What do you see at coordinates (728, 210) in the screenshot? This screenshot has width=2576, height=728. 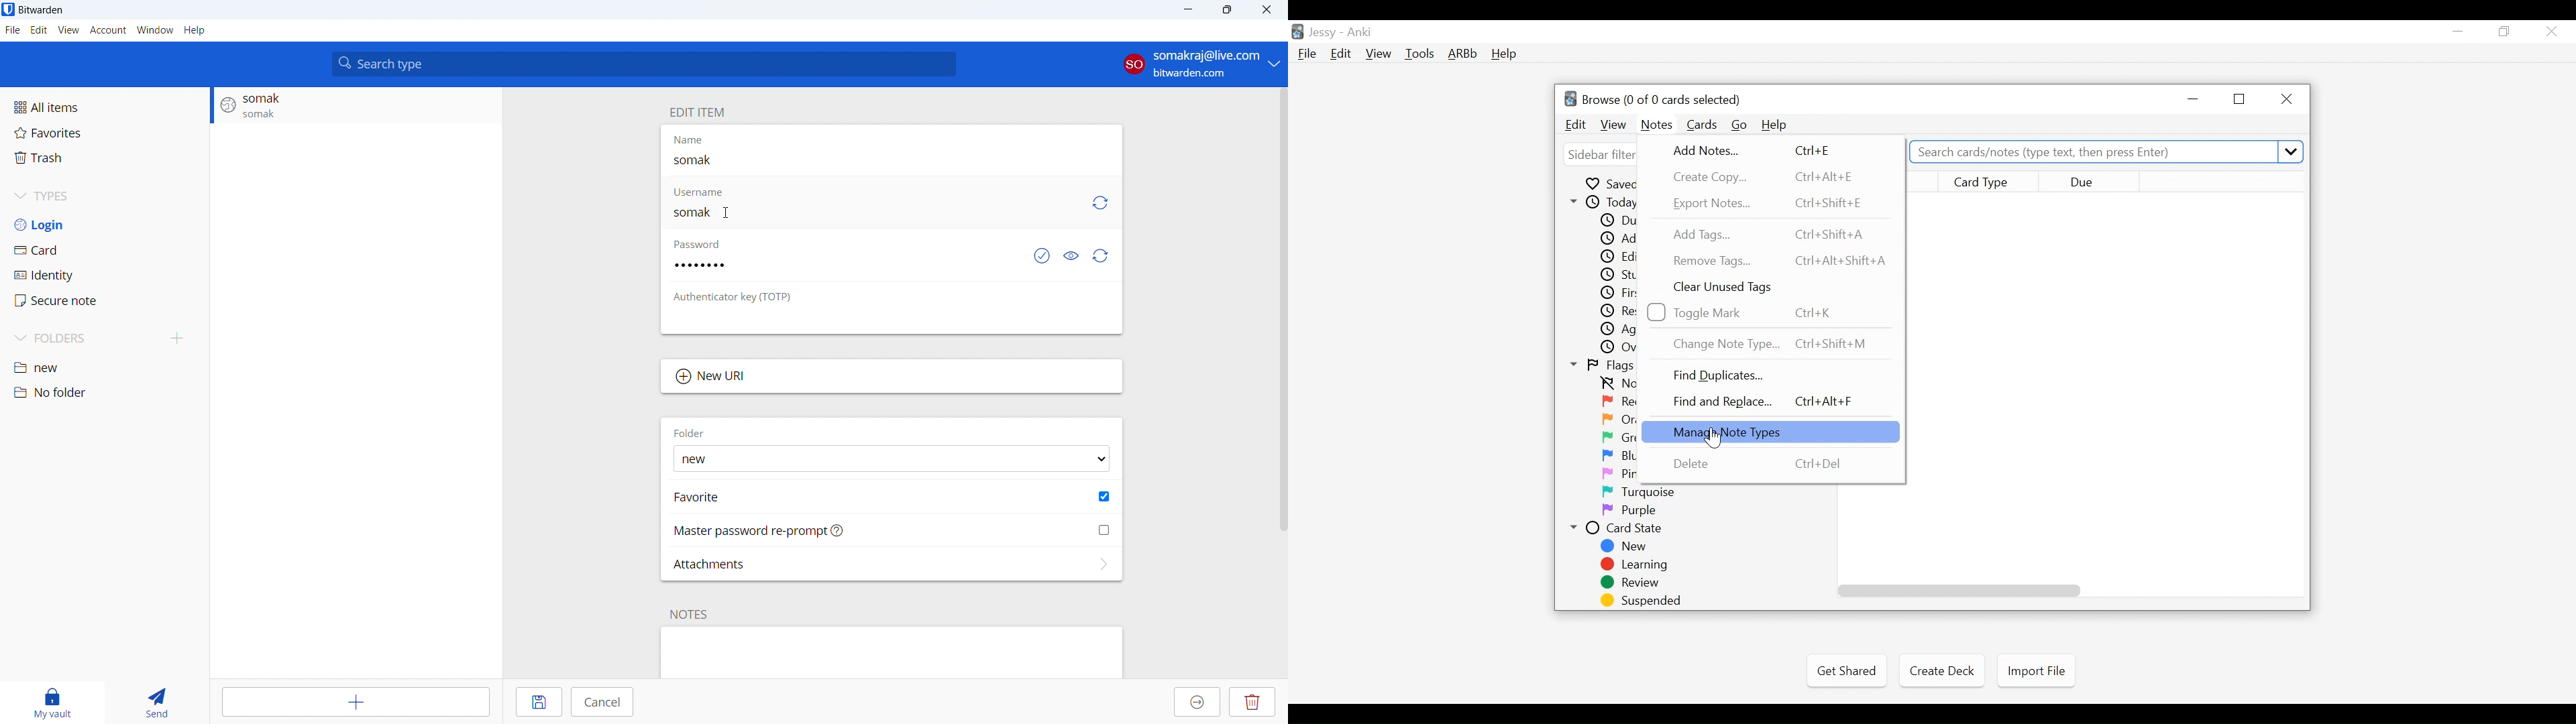 I see `CURSOR` at bounding box center [728, 210].